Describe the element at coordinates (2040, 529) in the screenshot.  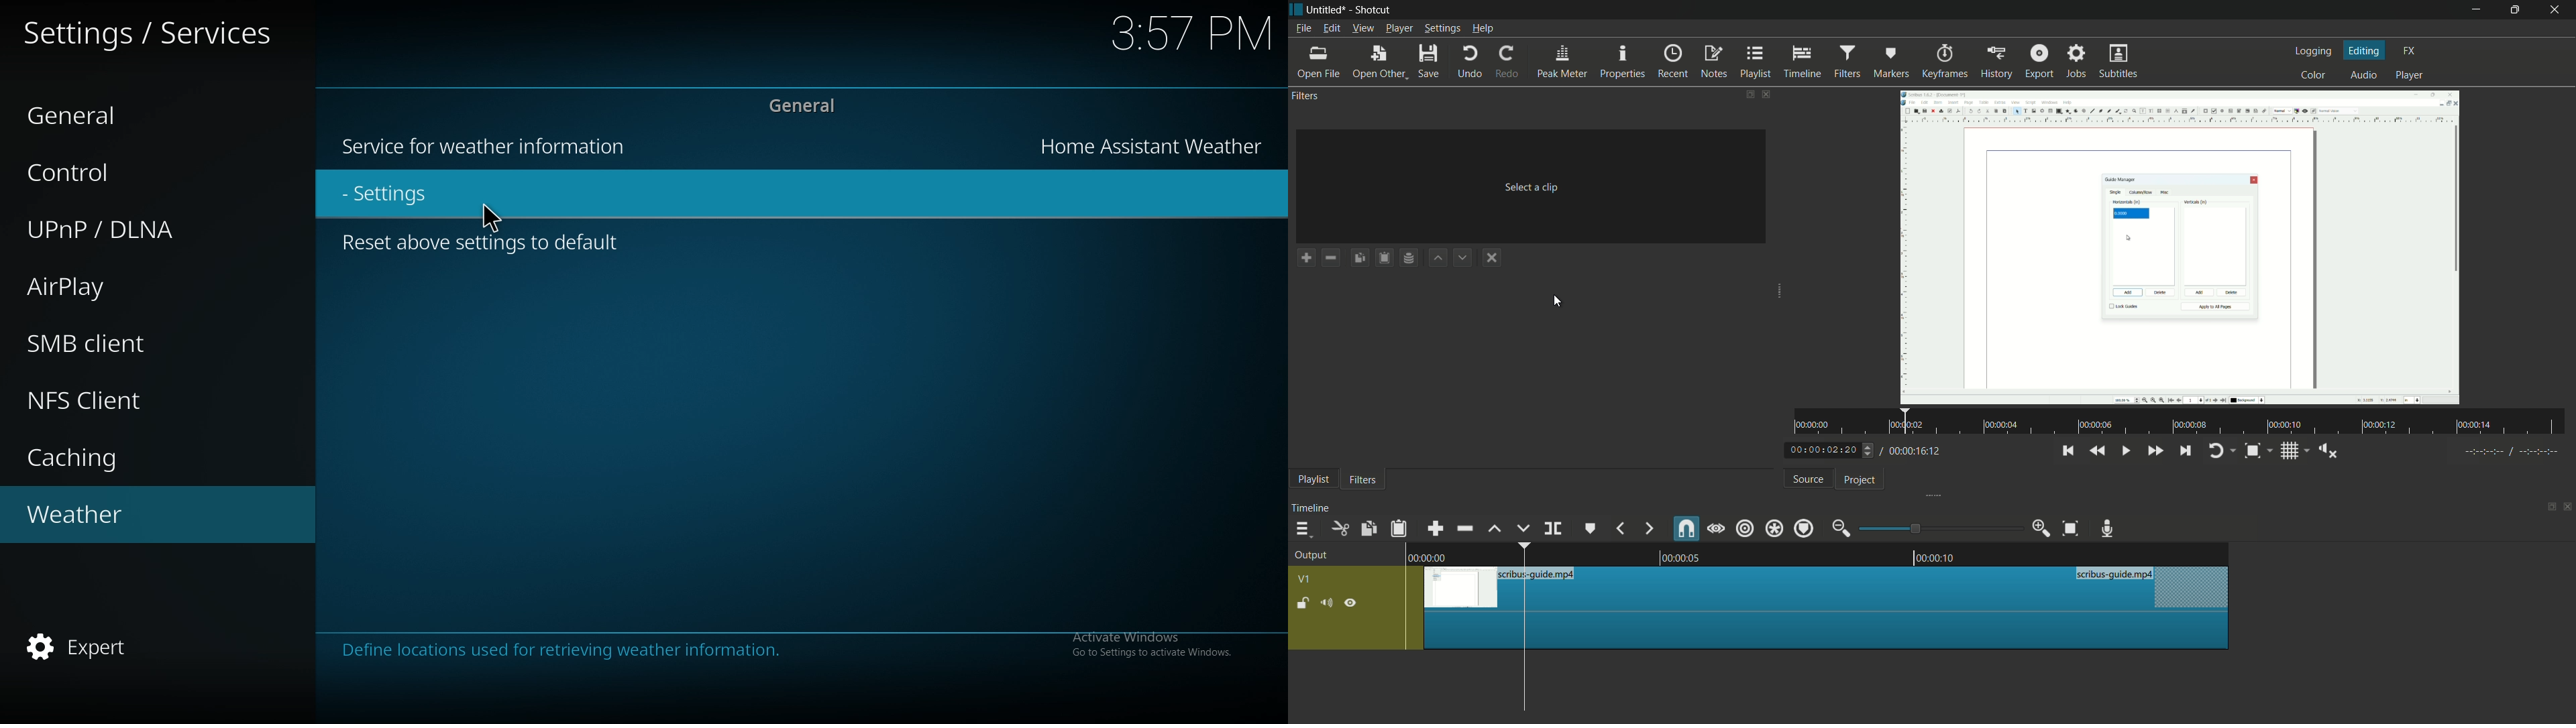
I see `zoom in` at that location.